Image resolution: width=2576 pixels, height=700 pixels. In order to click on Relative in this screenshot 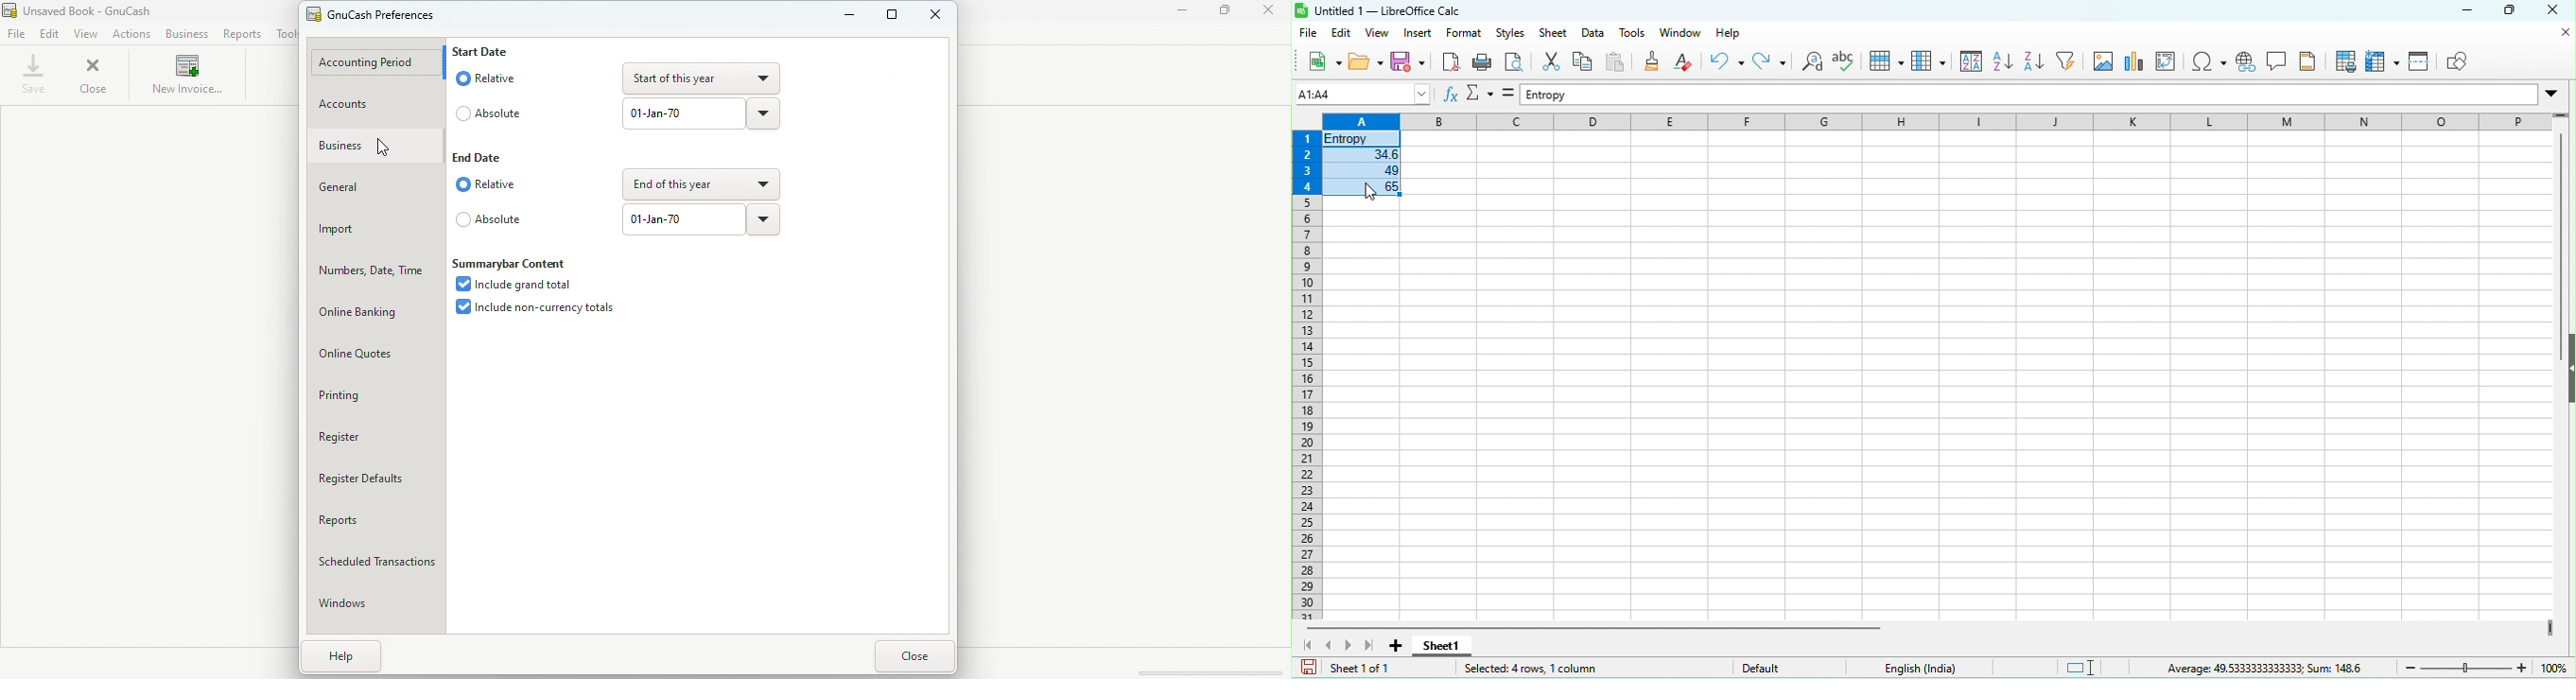, I will do `click(484, 77)`.